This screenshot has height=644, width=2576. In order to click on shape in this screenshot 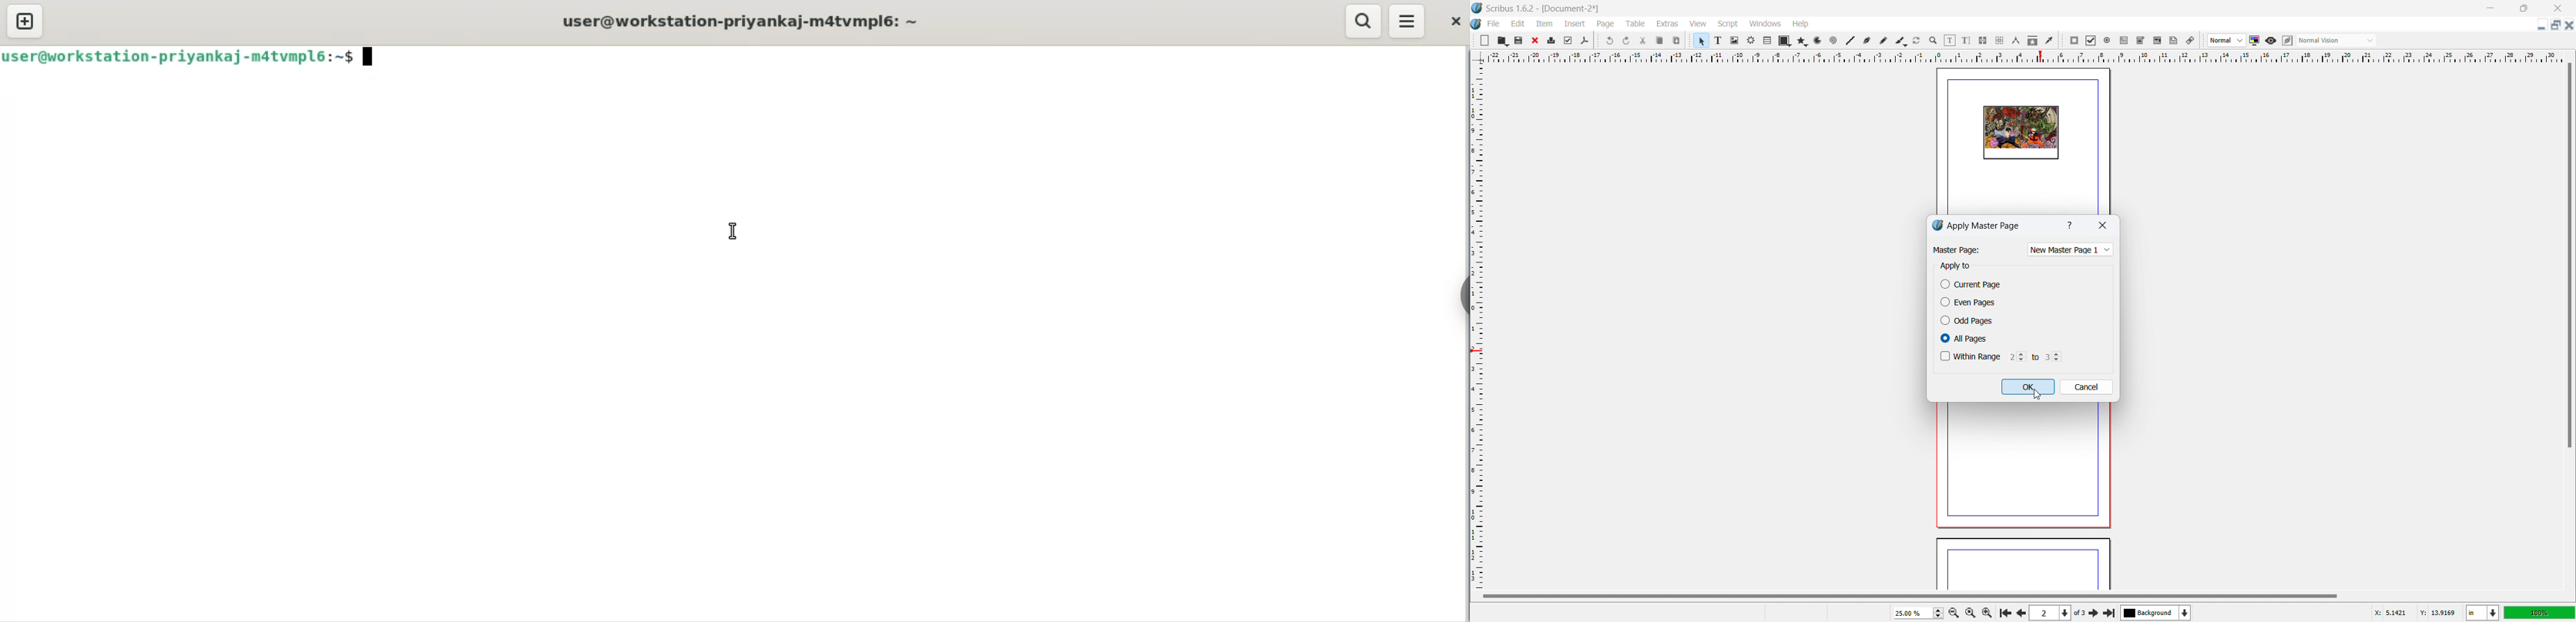, I will do `click(1785, 41)`.